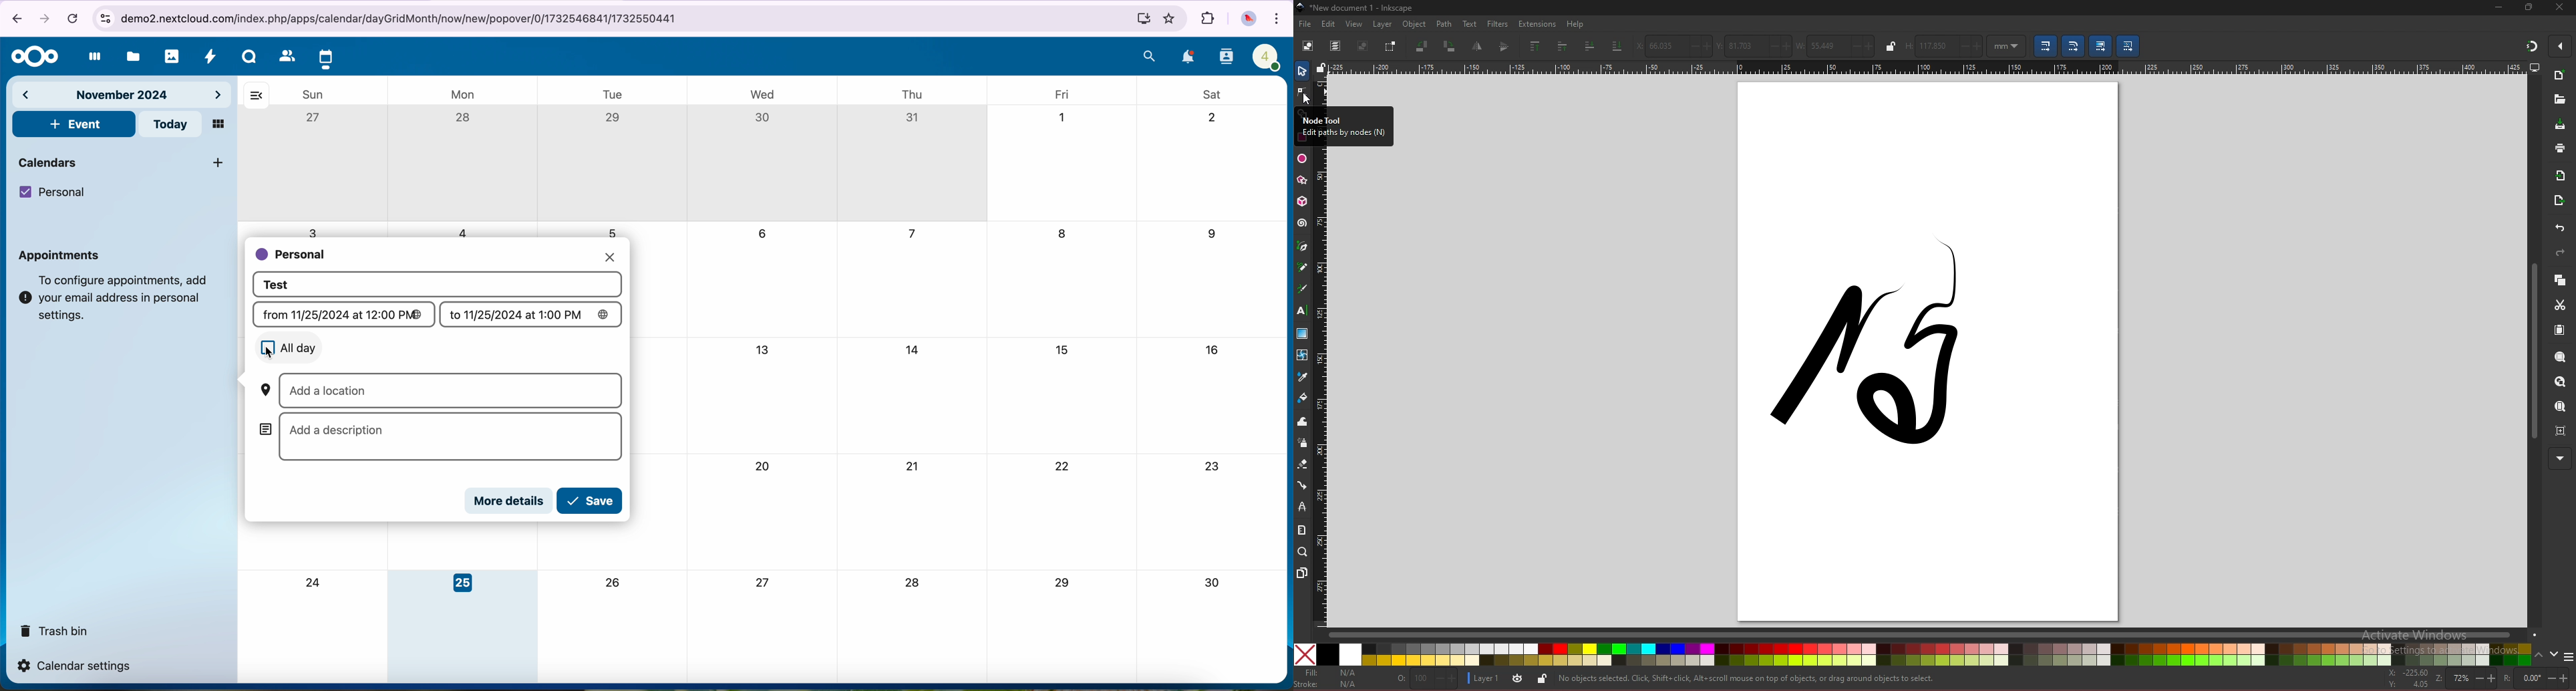 Image resolution: width=2576 pixels, height=700 pixels. What do you see at coordinates (616, 582) in the screenshot?
I see `26` at bounding box center [616, 582].